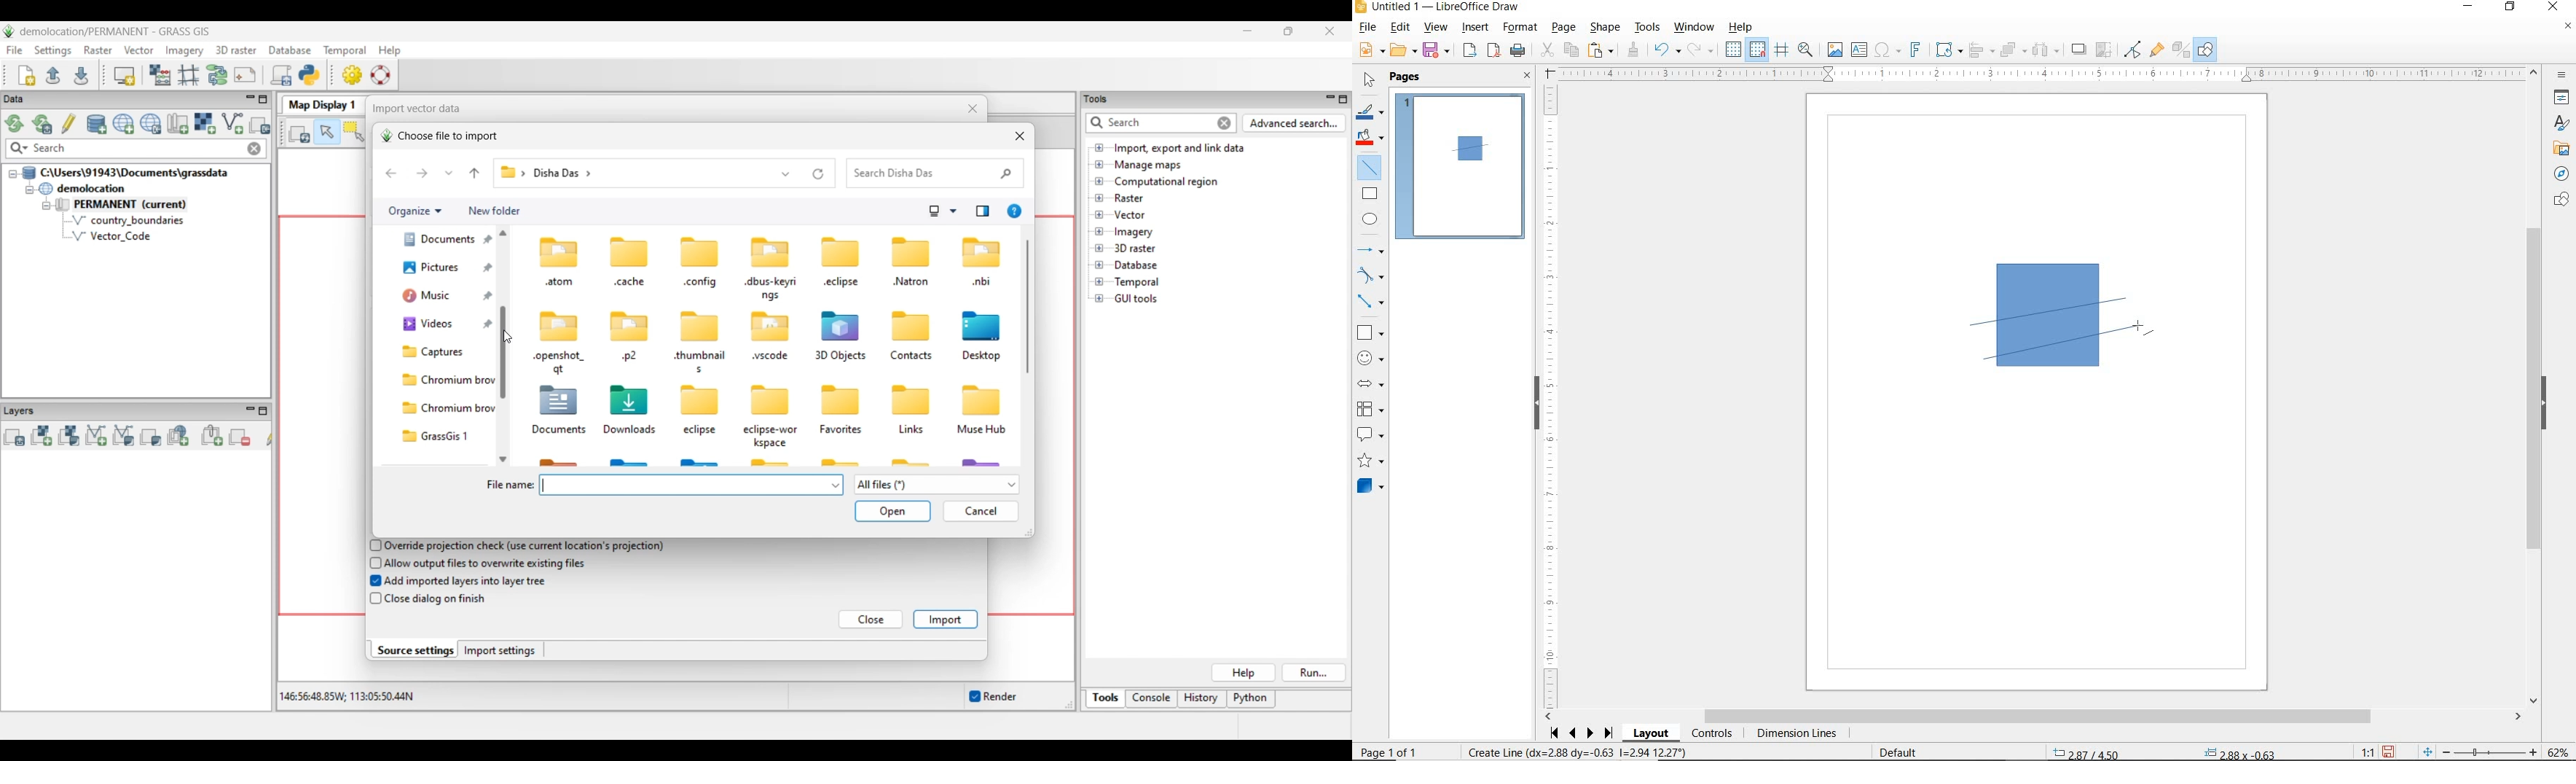  I want to click on ZOOM & PAN, so click(1806, 50).